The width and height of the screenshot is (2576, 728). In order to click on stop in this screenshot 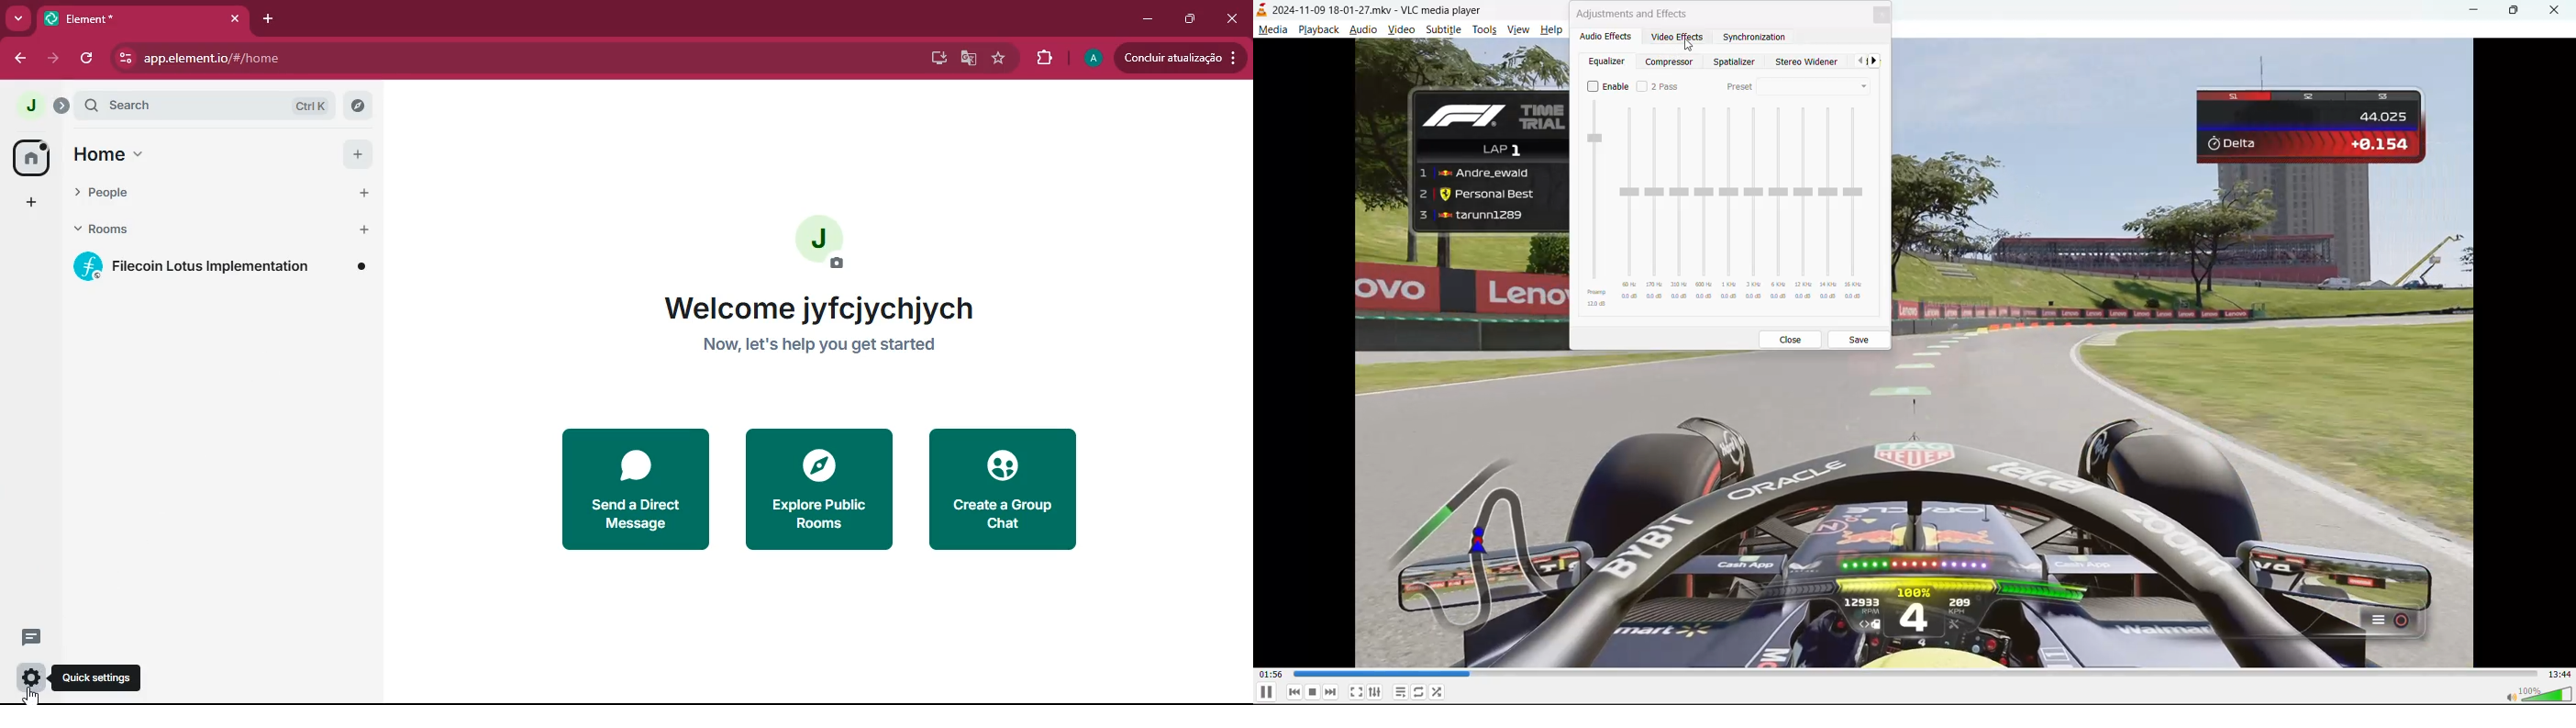, I will do `click(1314, 692)`.